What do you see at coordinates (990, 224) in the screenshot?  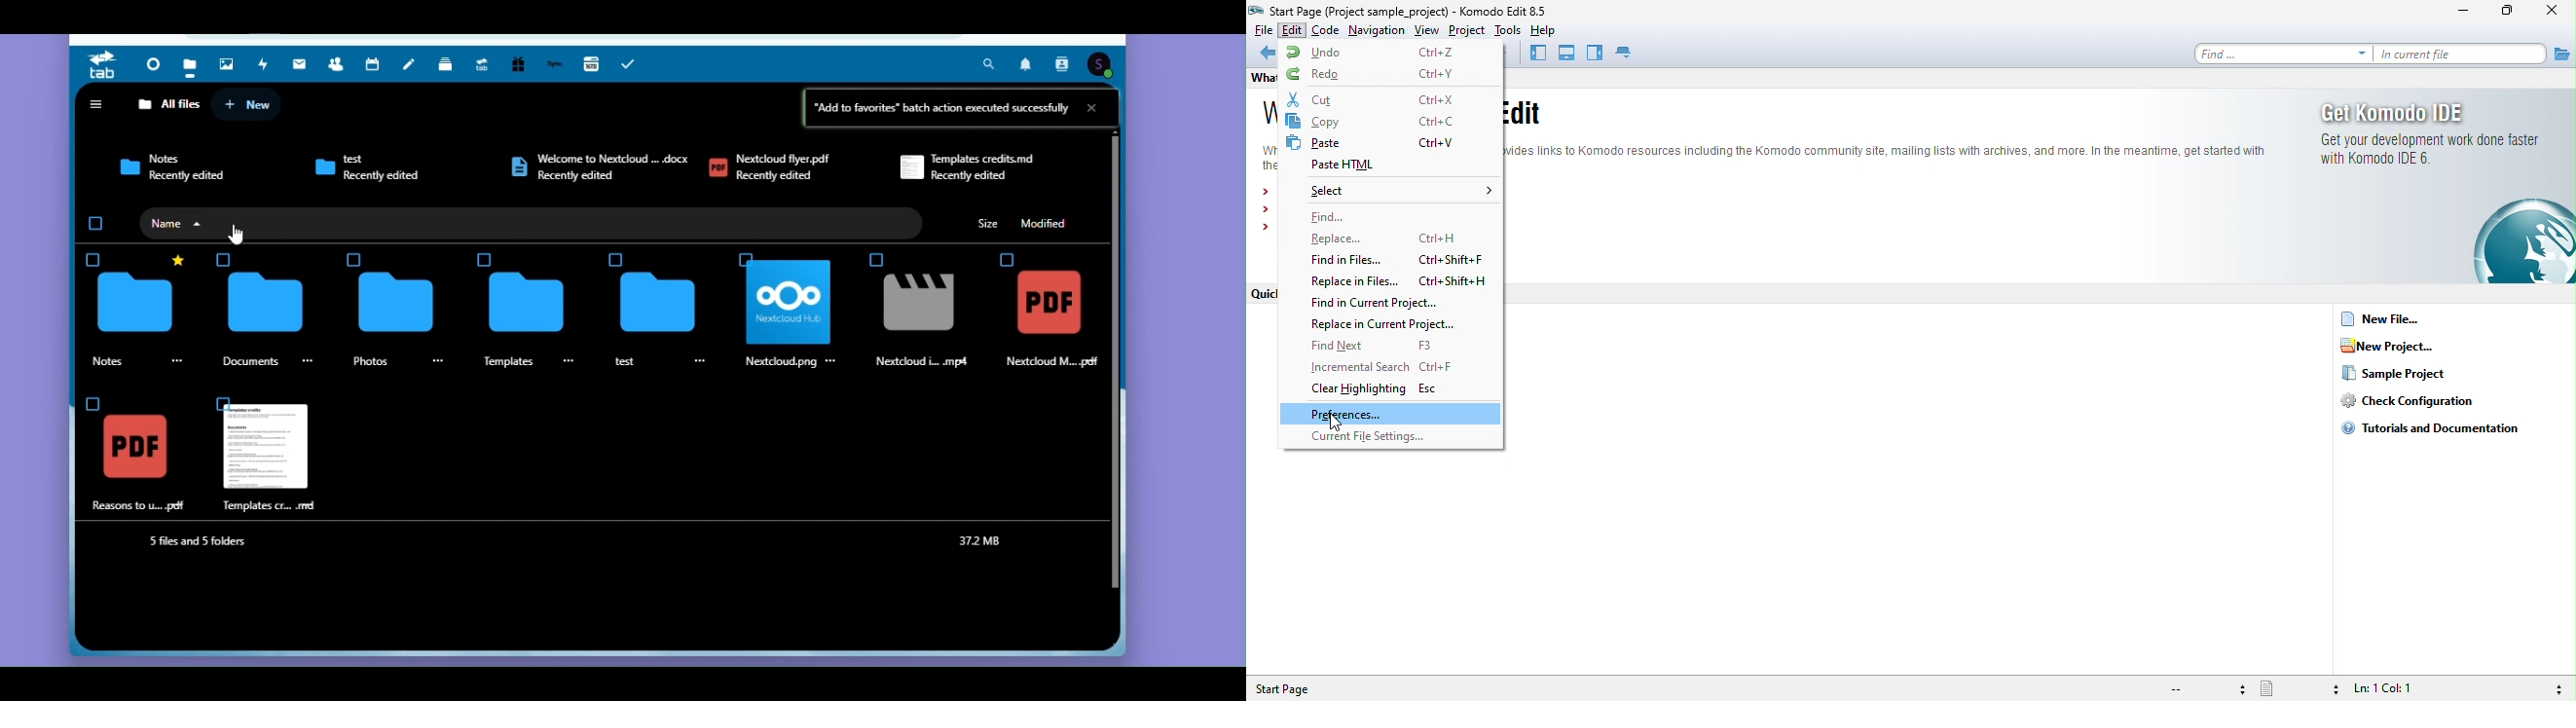 I see `Size` at bounding box center [990, 224].